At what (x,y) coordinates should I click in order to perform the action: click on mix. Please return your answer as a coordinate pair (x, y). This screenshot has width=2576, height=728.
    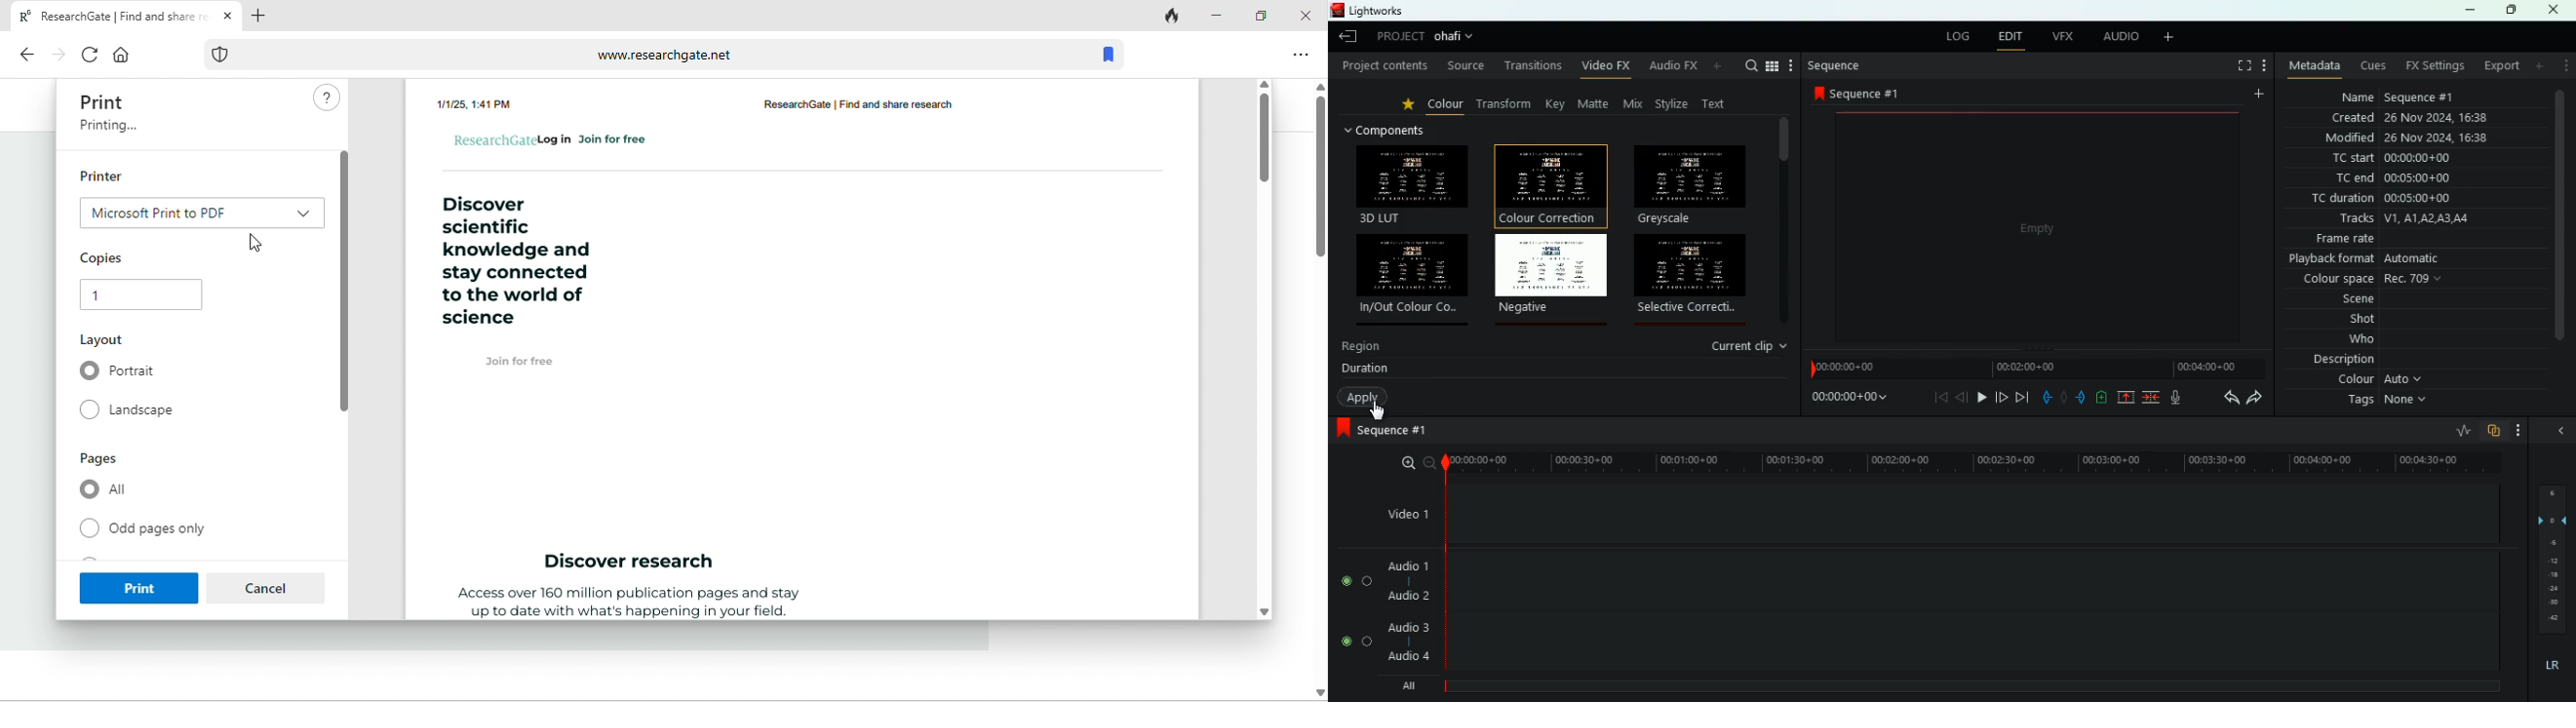
    Looking at the image, I should click on (1635, 104).